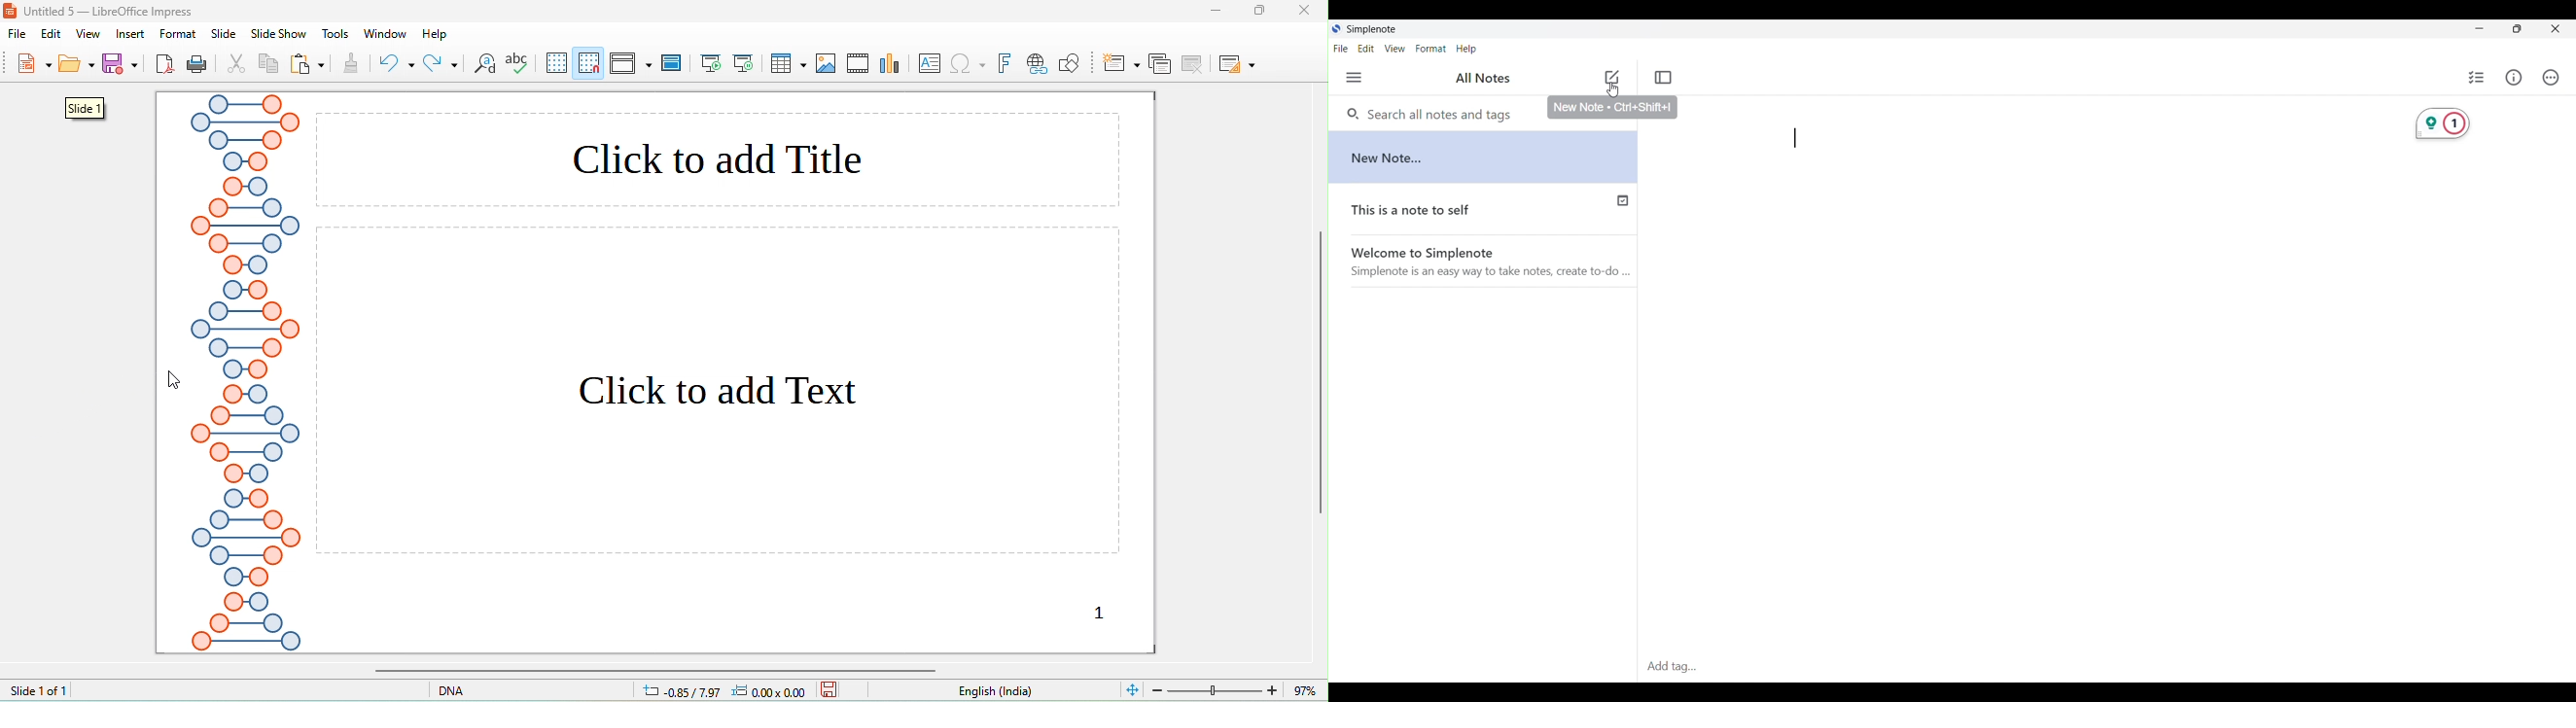  What do you see at coordinates (1369, 29) in the screenshot?
I see `Simplenote logo and name` at bounding box center [1369, 29].